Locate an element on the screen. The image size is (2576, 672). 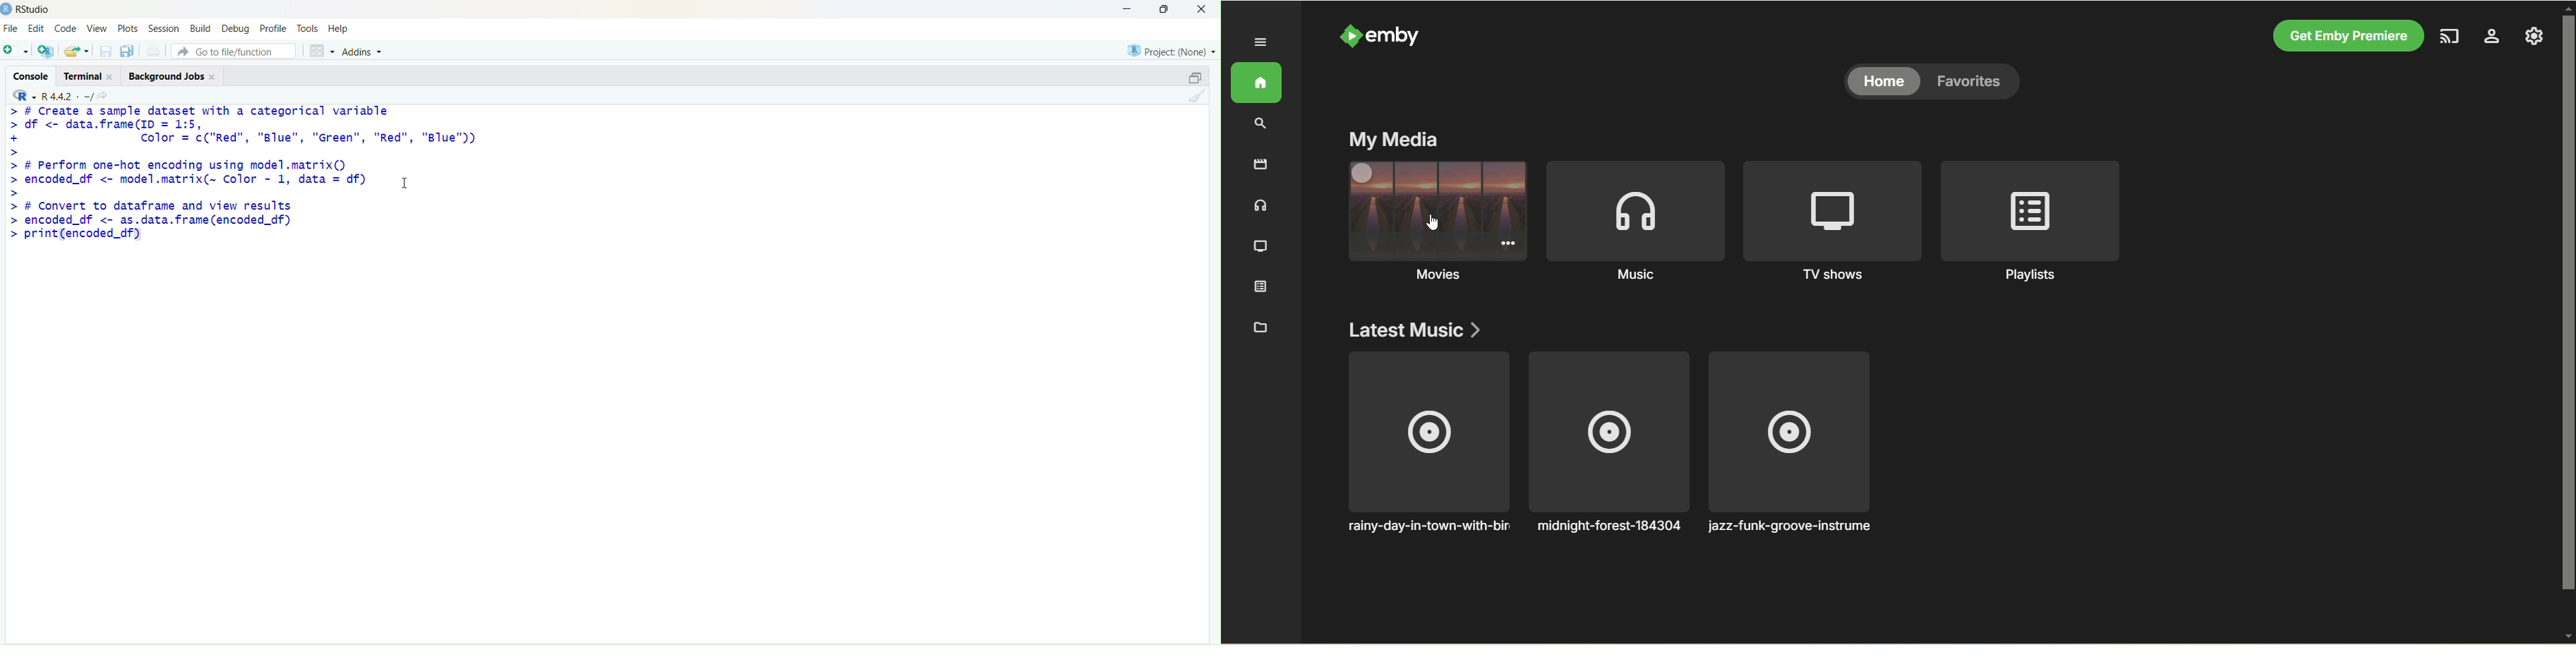
my media is located at coordinates (1394, 141).